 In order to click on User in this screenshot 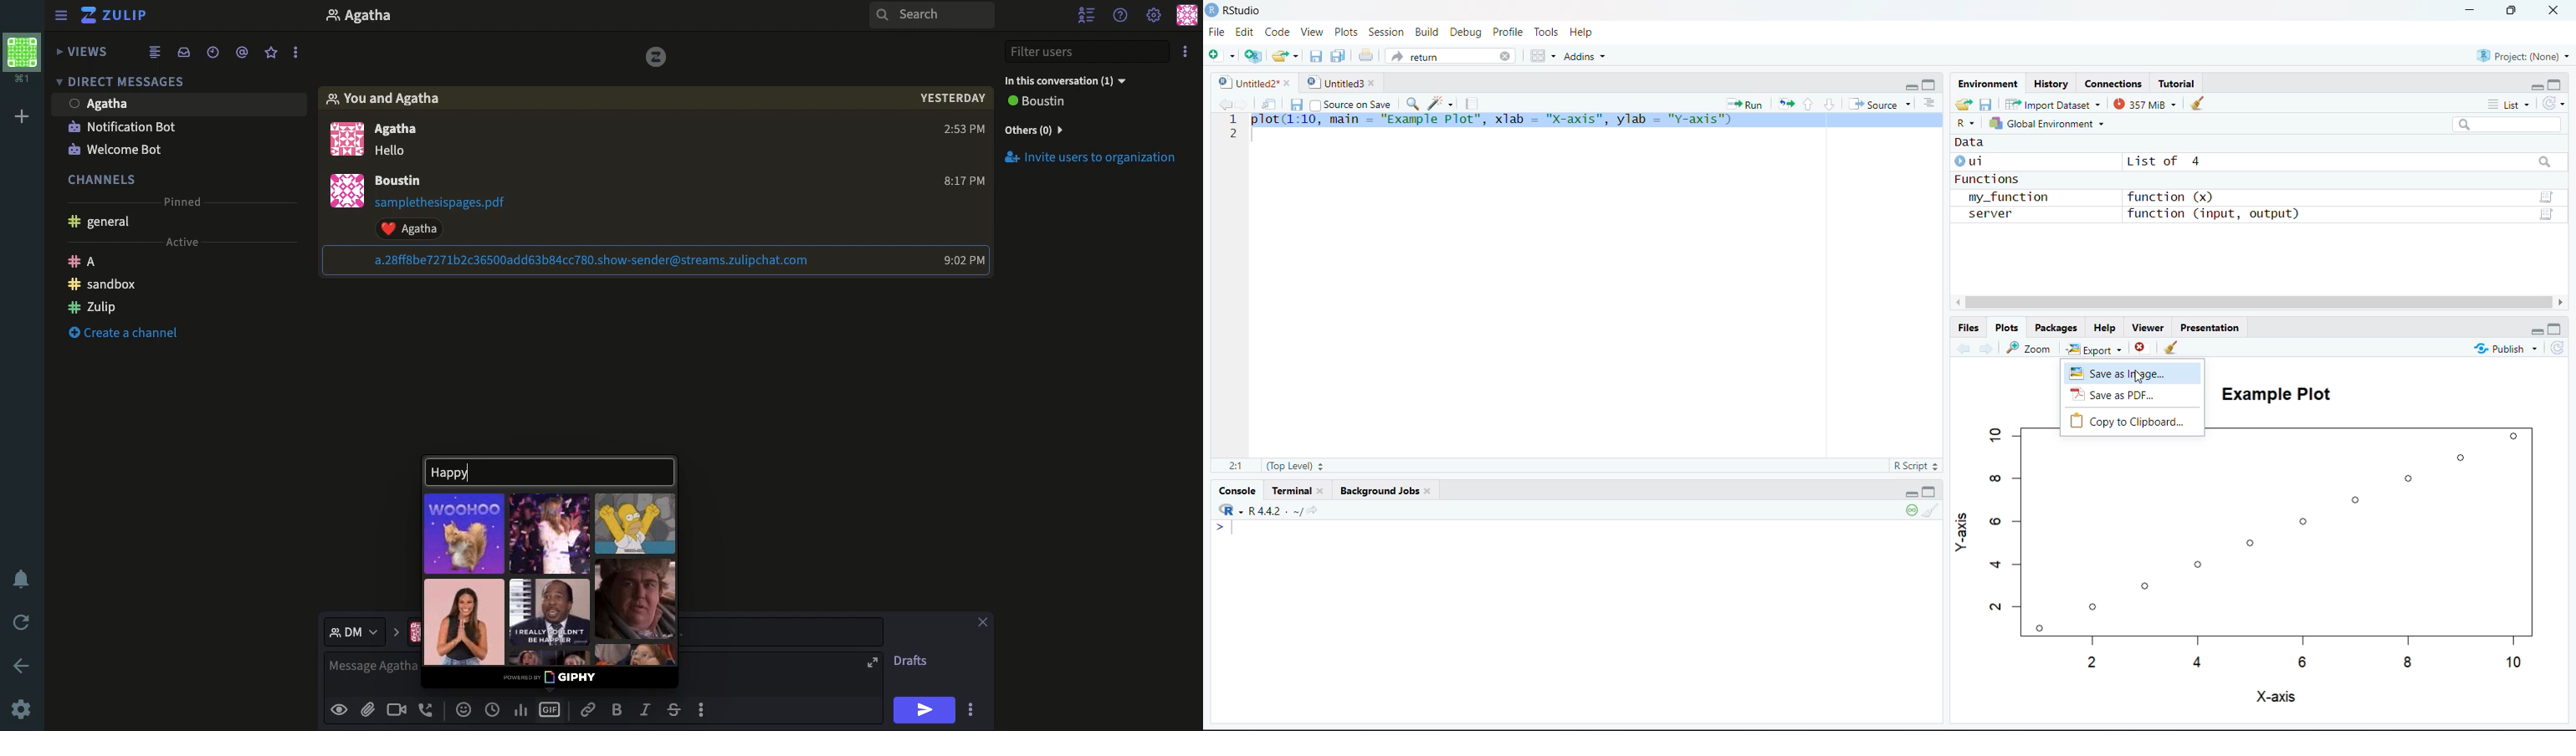, I will do `click(407, 181)`.